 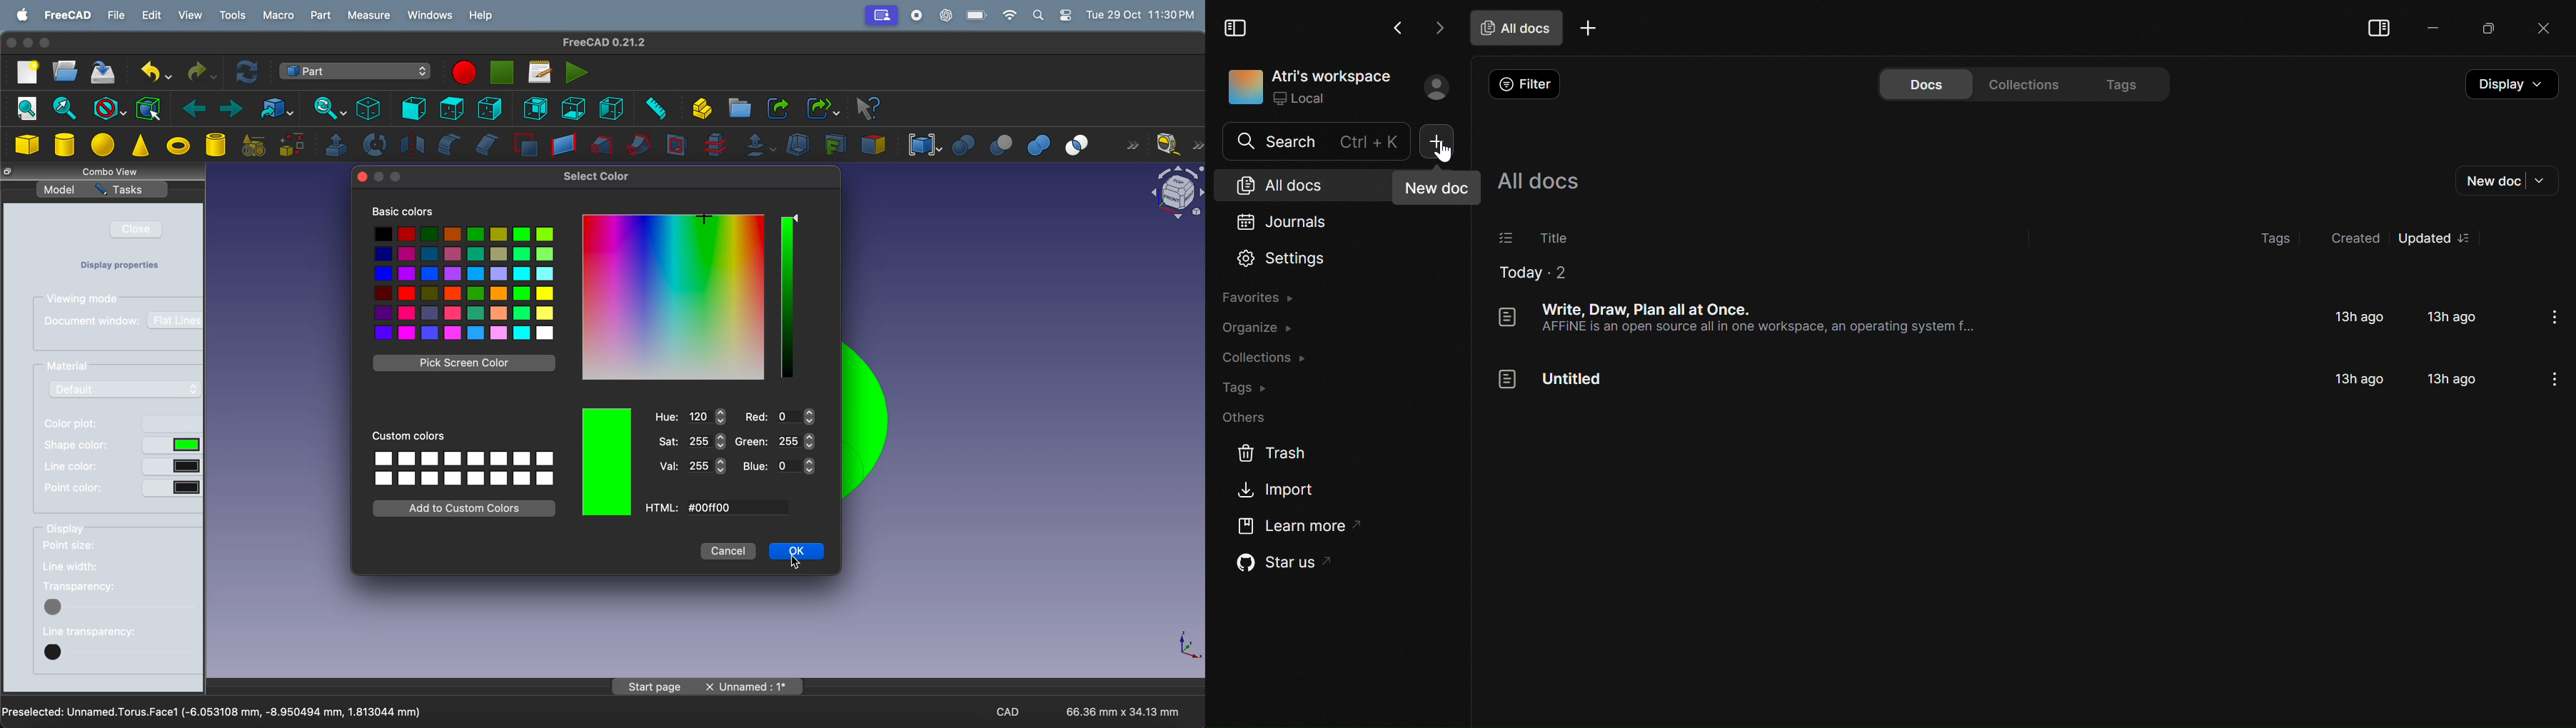 What do you see at coordinates (67, 467) in the screenshot?
I see `line color` at bounding box center [67, 467].